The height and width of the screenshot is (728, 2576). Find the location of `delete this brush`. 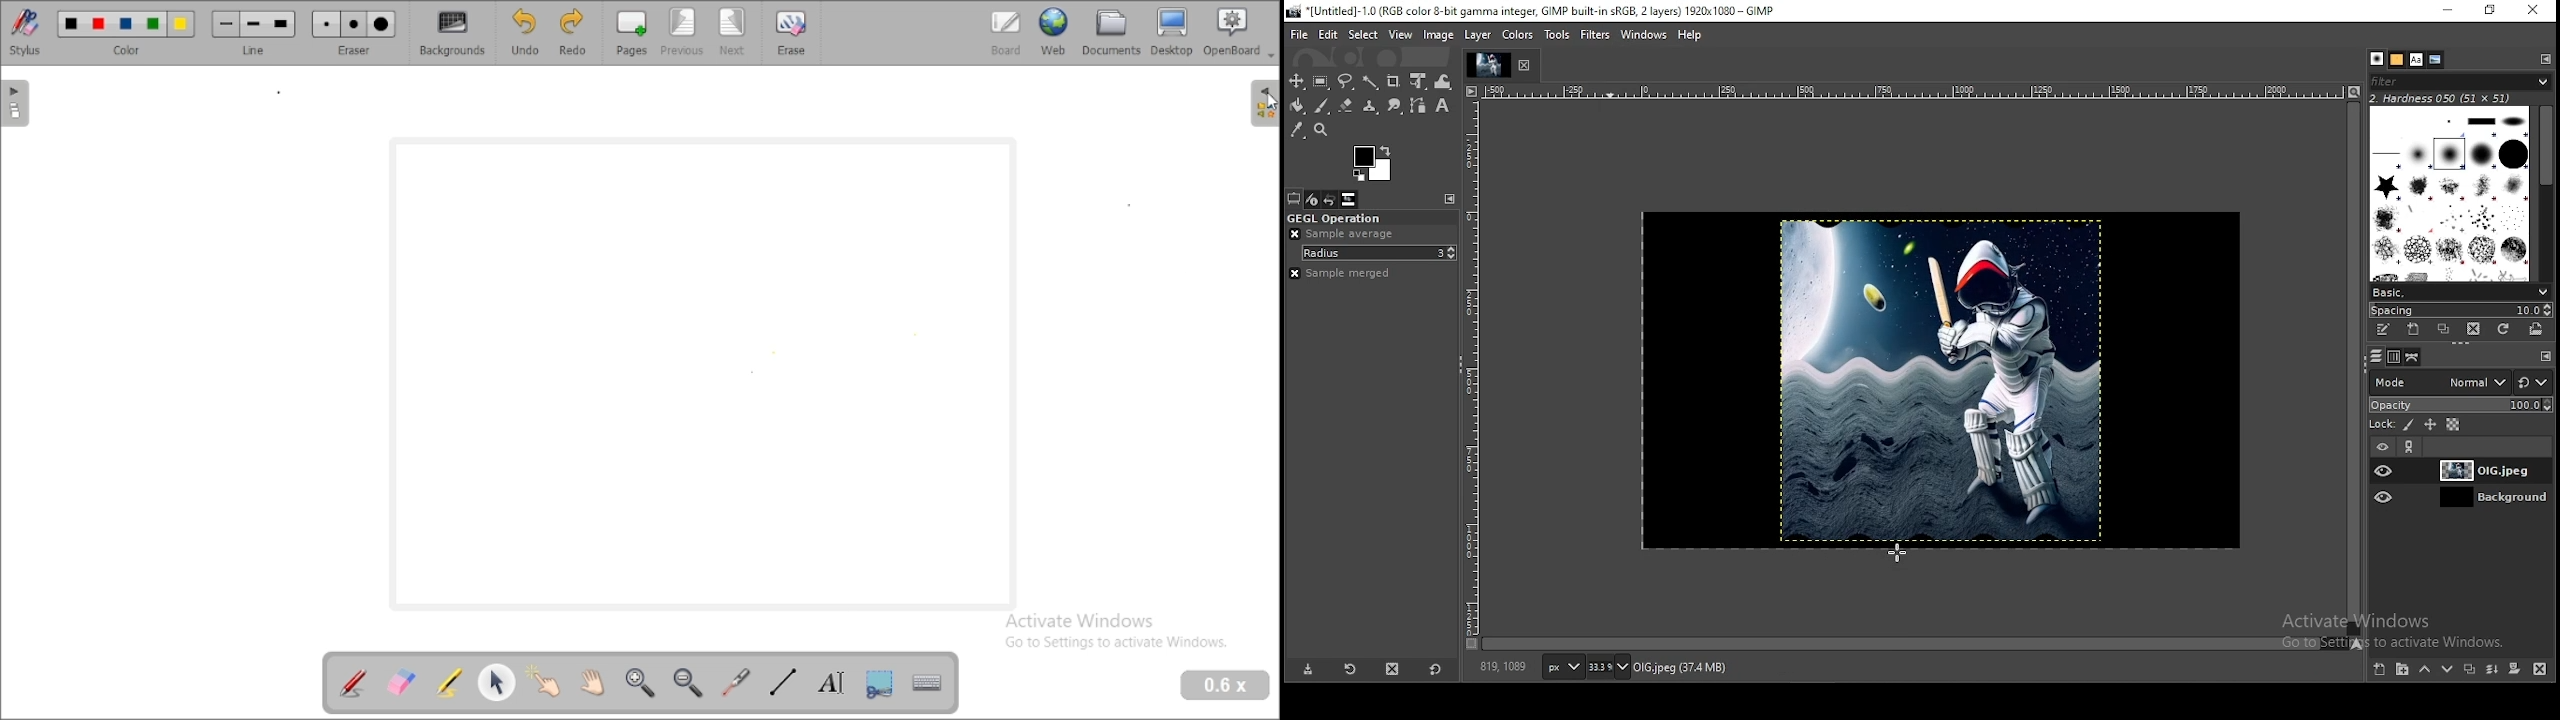

delete this brush is located at coordinates (2473, 329).